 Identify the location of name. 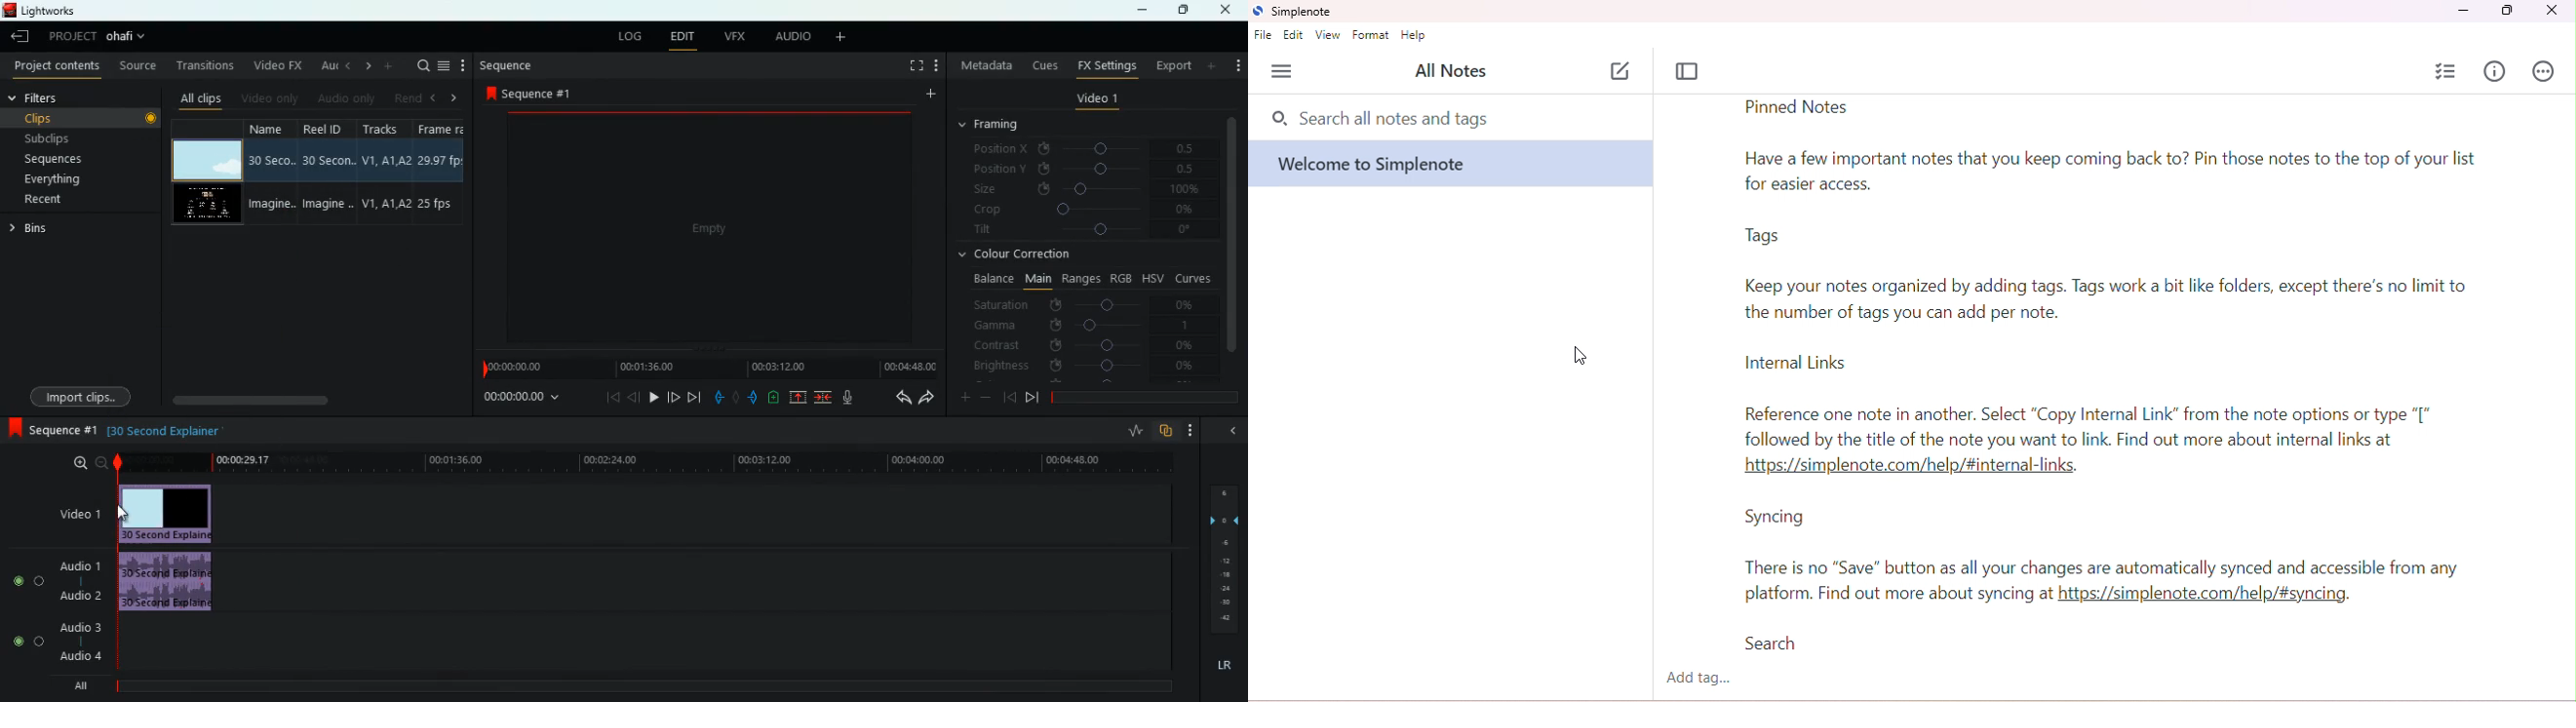
(274, 131).